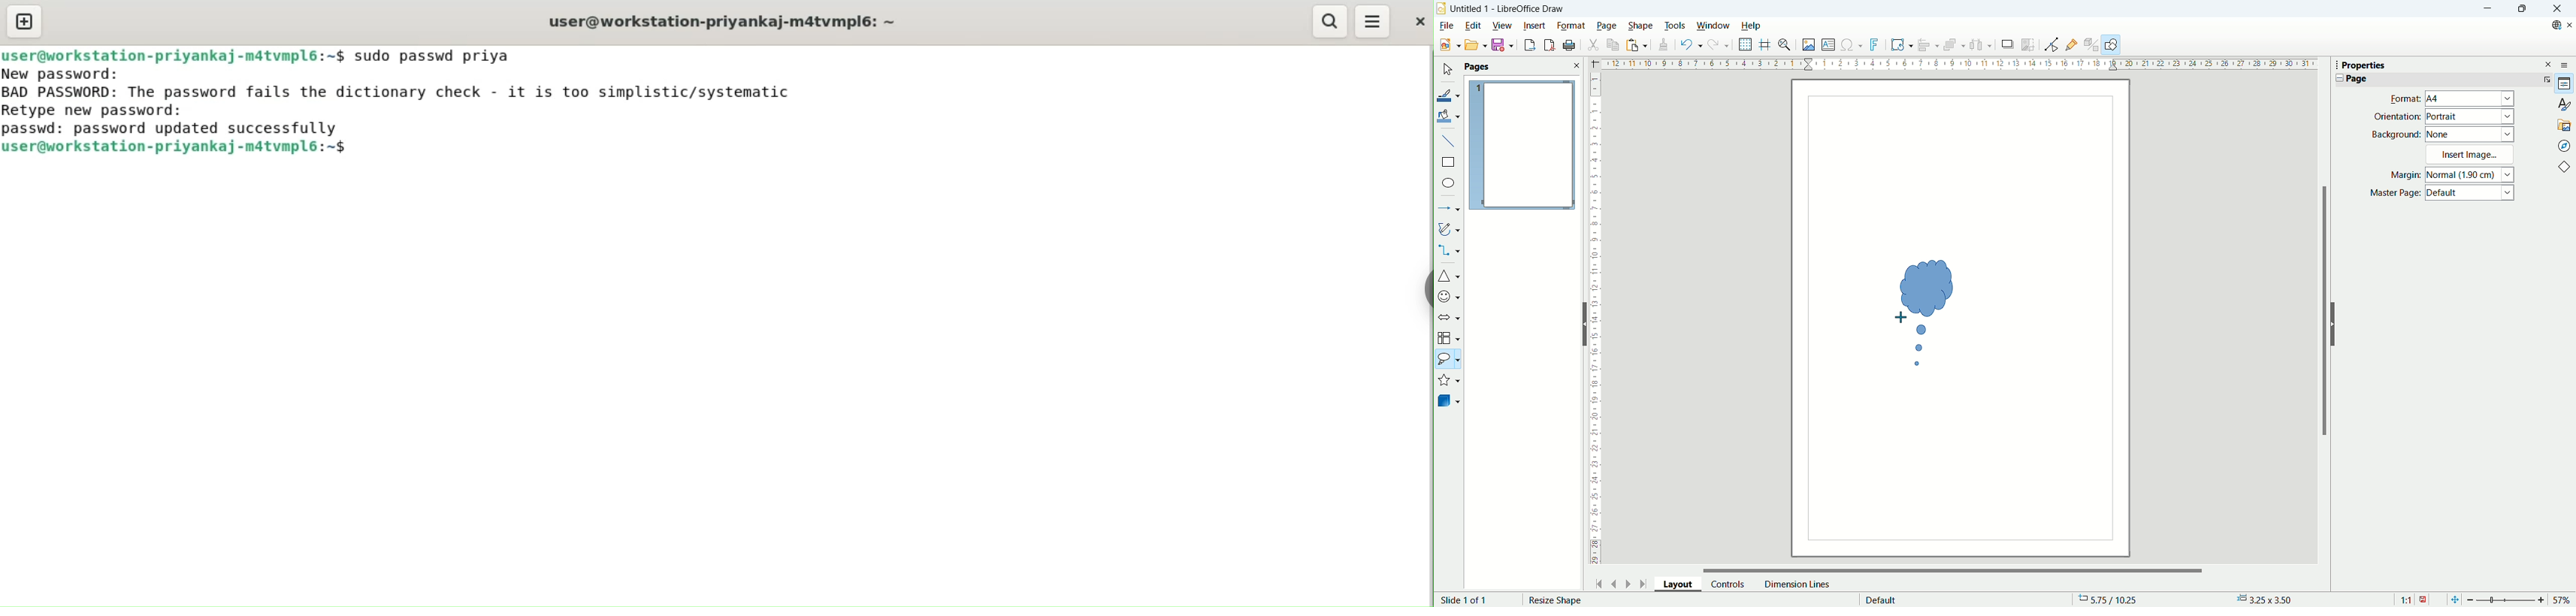 The height and width of the screenshot is (616, 2576). Describe the element at coordinates (2398, 116) in the screenshot. I see `Orientaion` at that location.